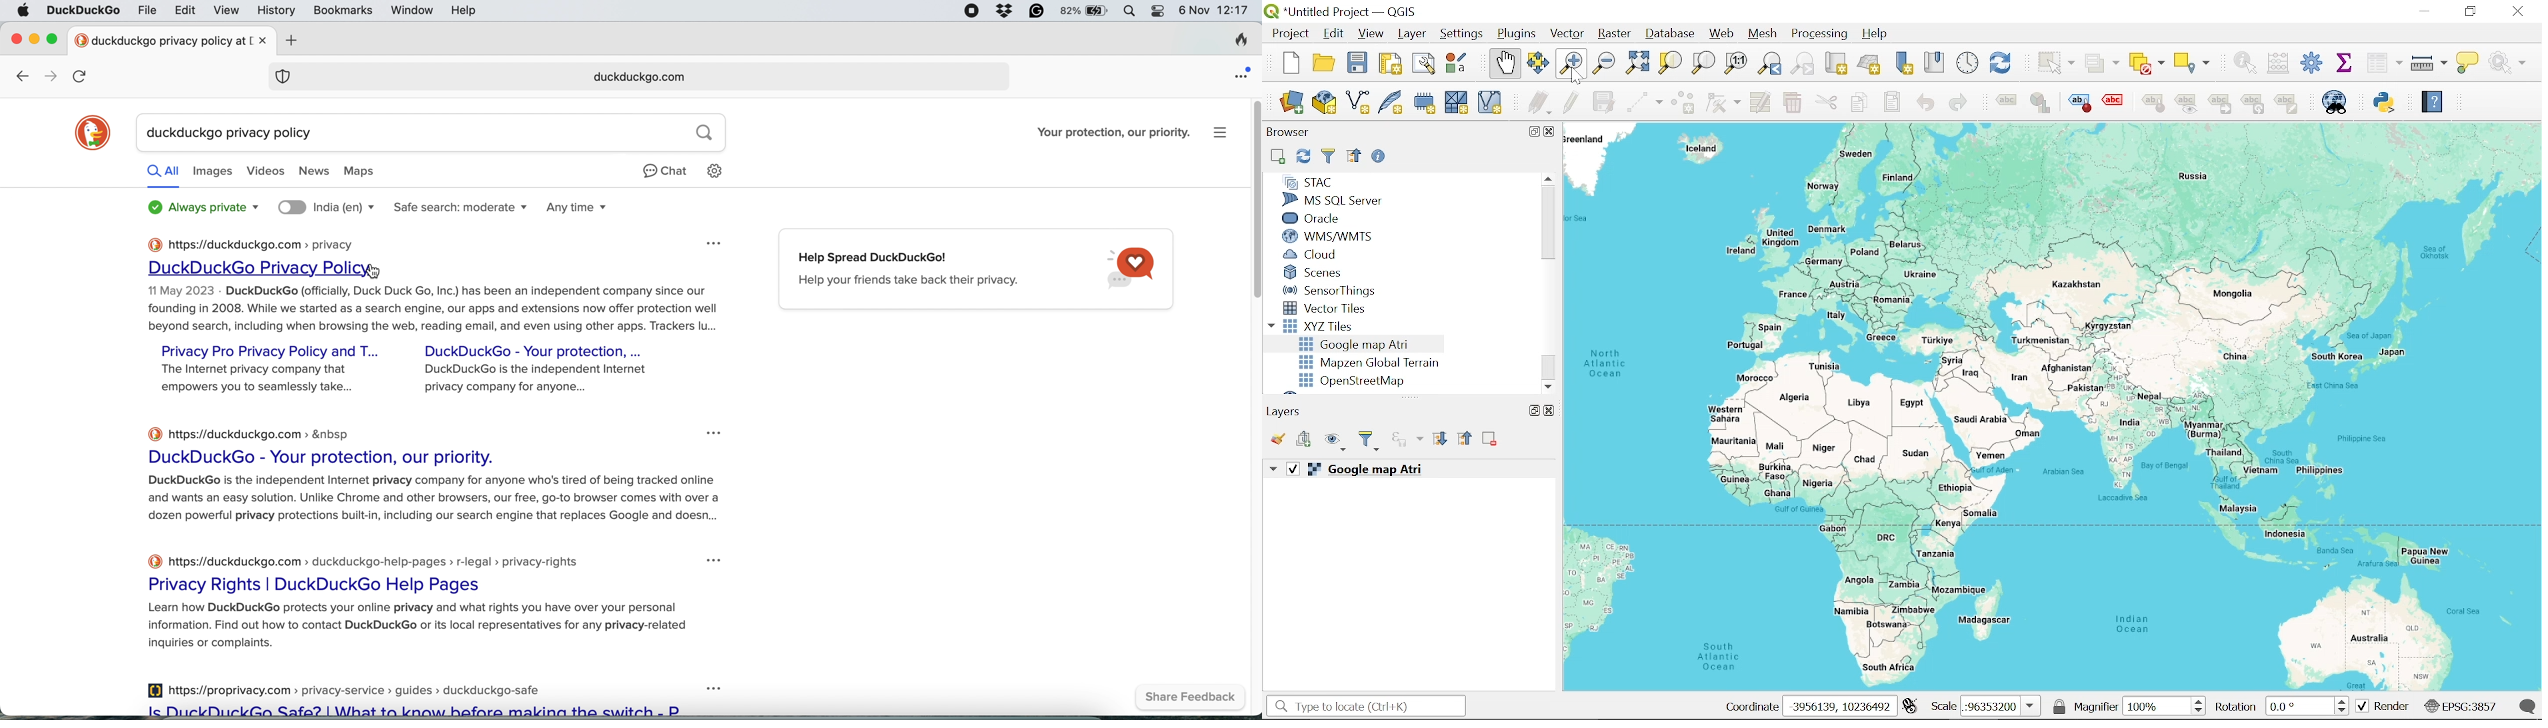 The image size is (2548, 728). Describe the element at coordinates (1518, 35) in the screenshot. I see `Plugins` at that location.